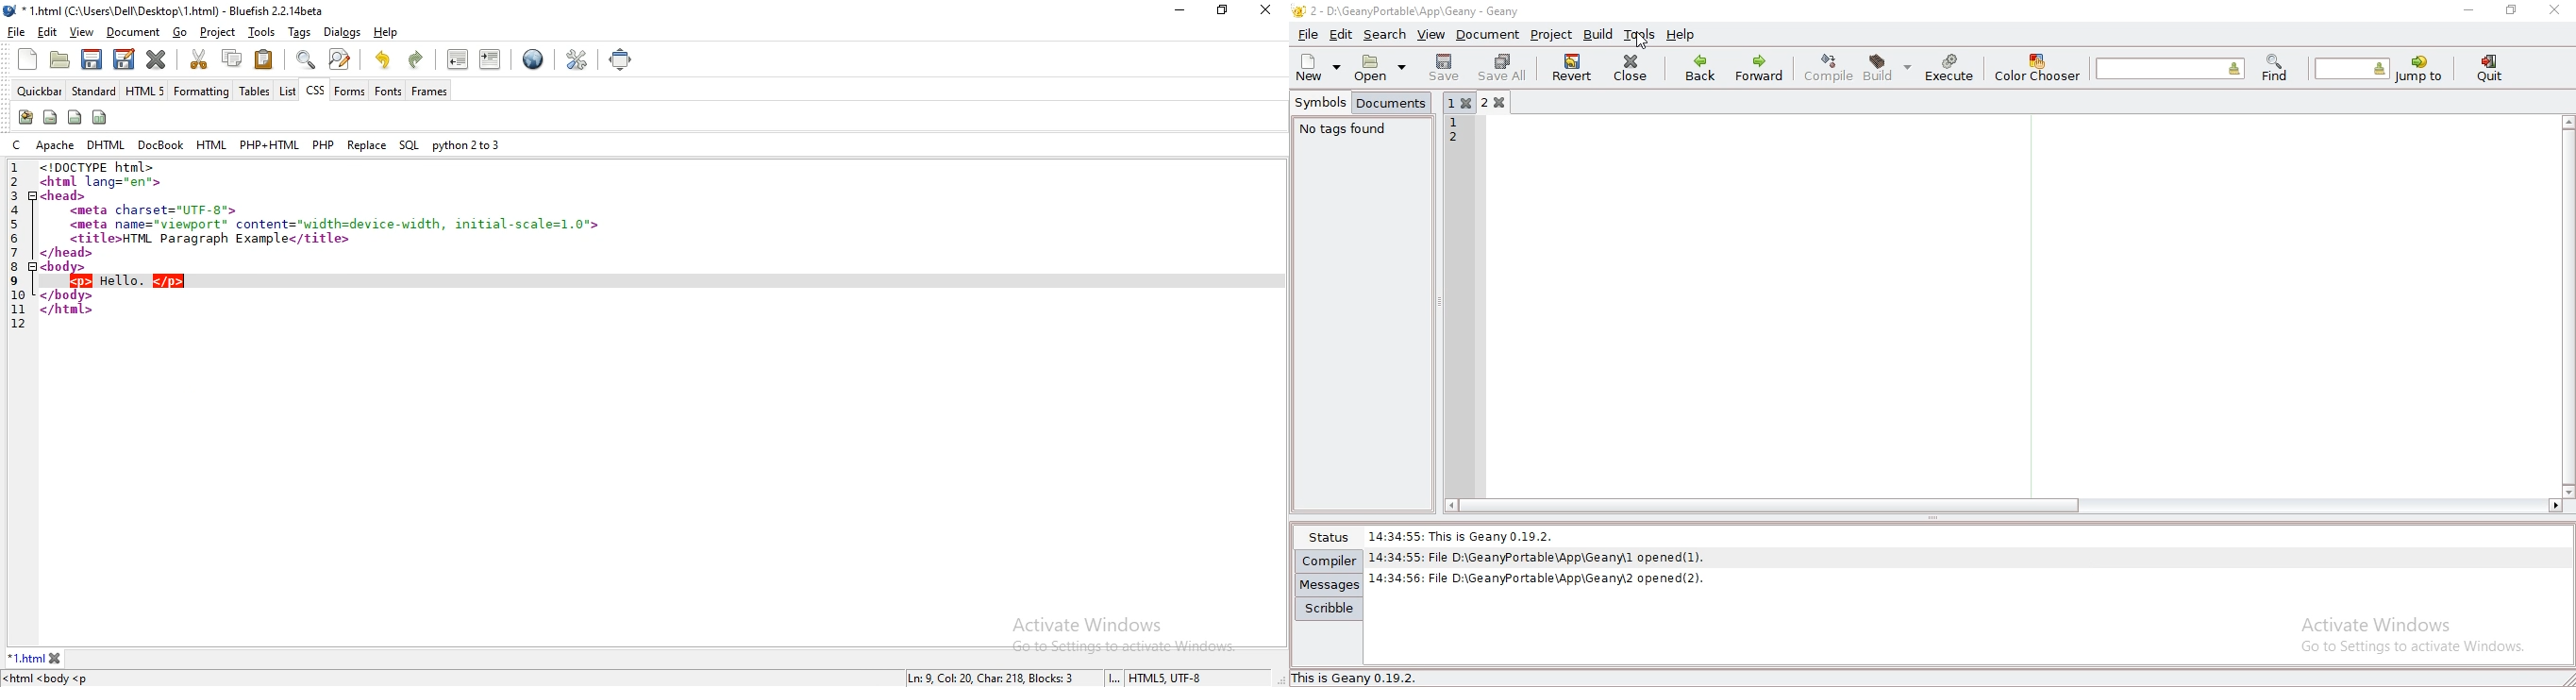 The width and height of the screenshot is (2576, 700). Describe the element at coordinates (457, 59) in the screenshot. I see `unindent` at that location.